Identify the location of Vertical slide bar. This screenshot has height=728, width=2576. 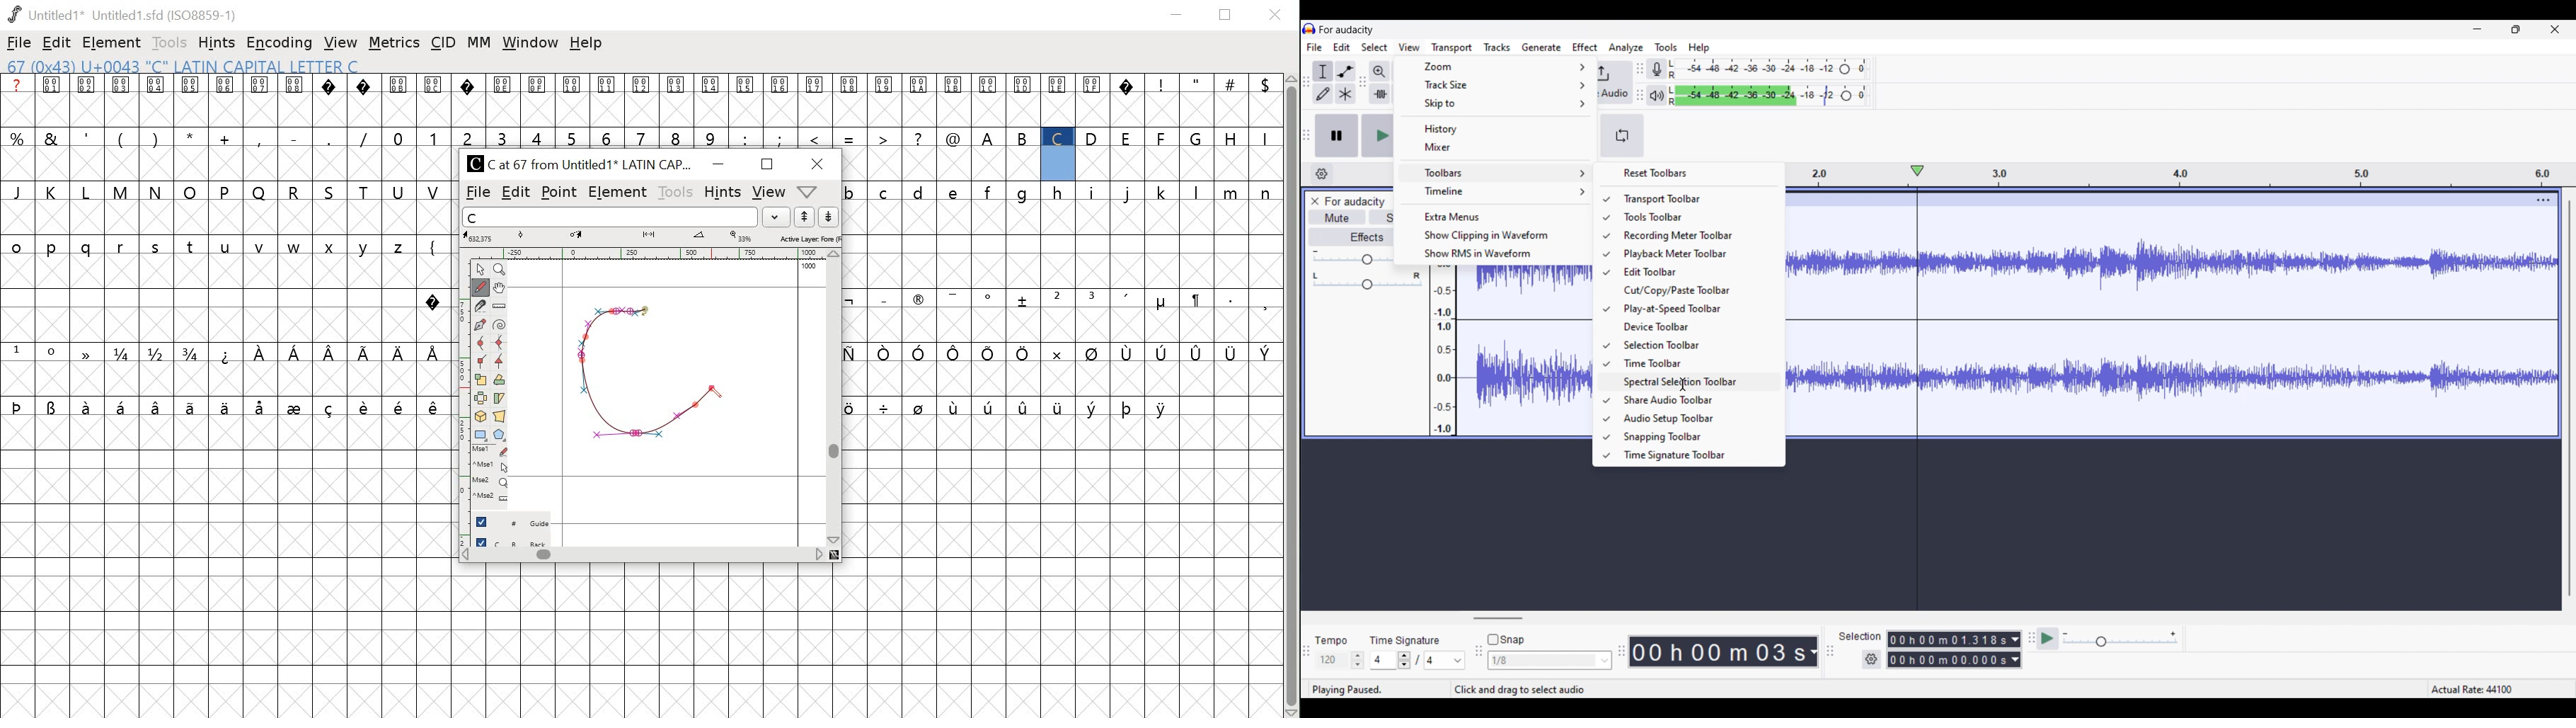
(2570, 398).